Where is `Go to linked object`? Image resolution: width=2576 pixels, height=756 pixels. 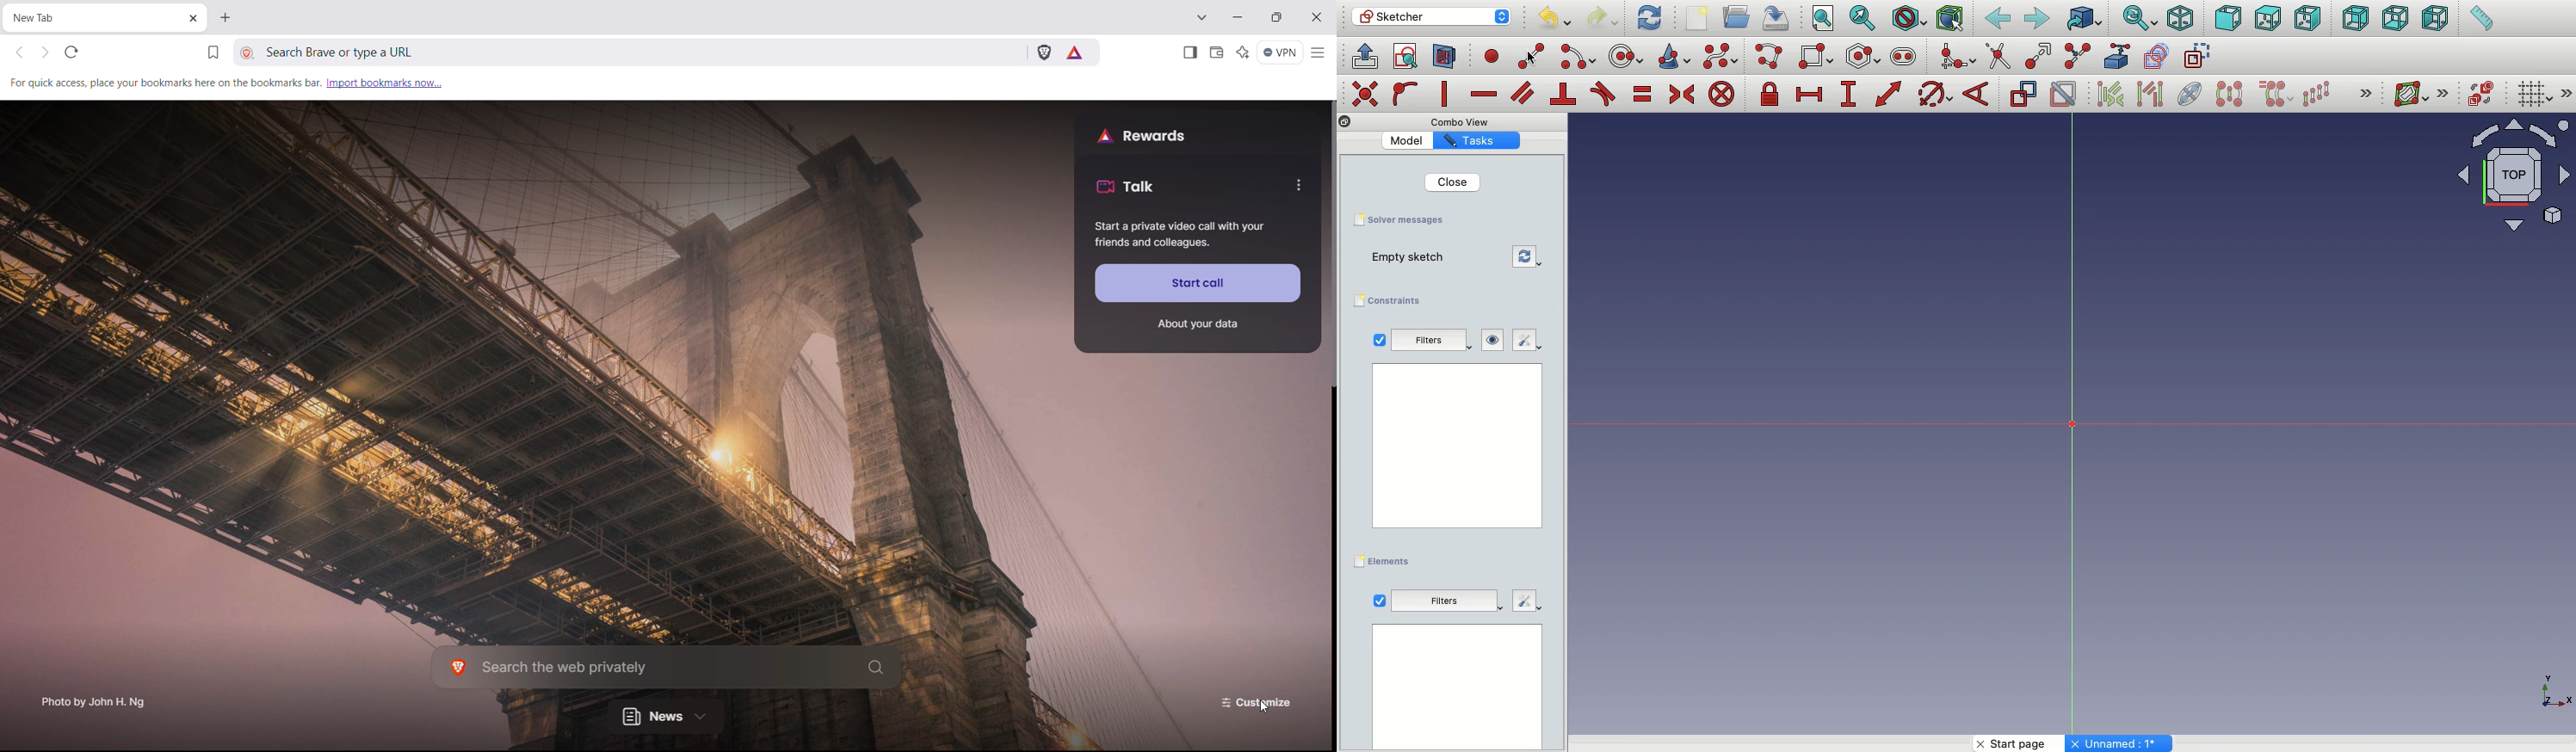
Go to linked object is located at coordinates (2084, 18).